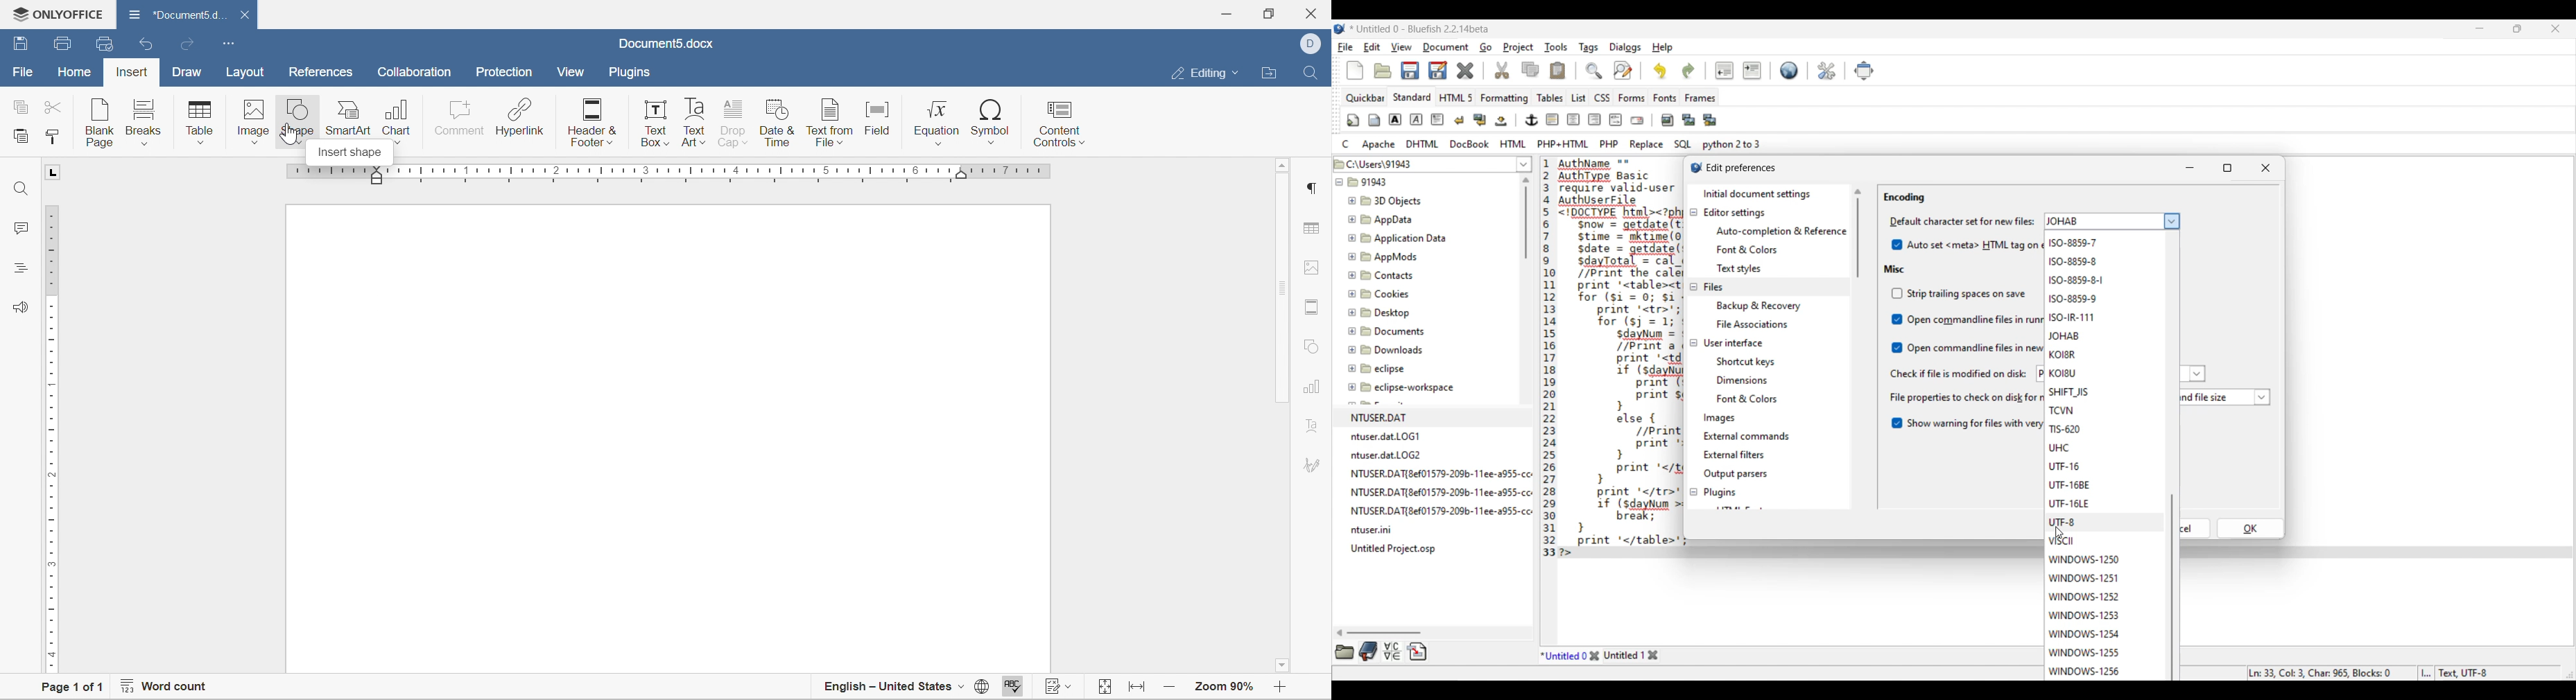  Describe the element at coordinates (1486, 47) in the screenshot. I see `Go menu` at that location.